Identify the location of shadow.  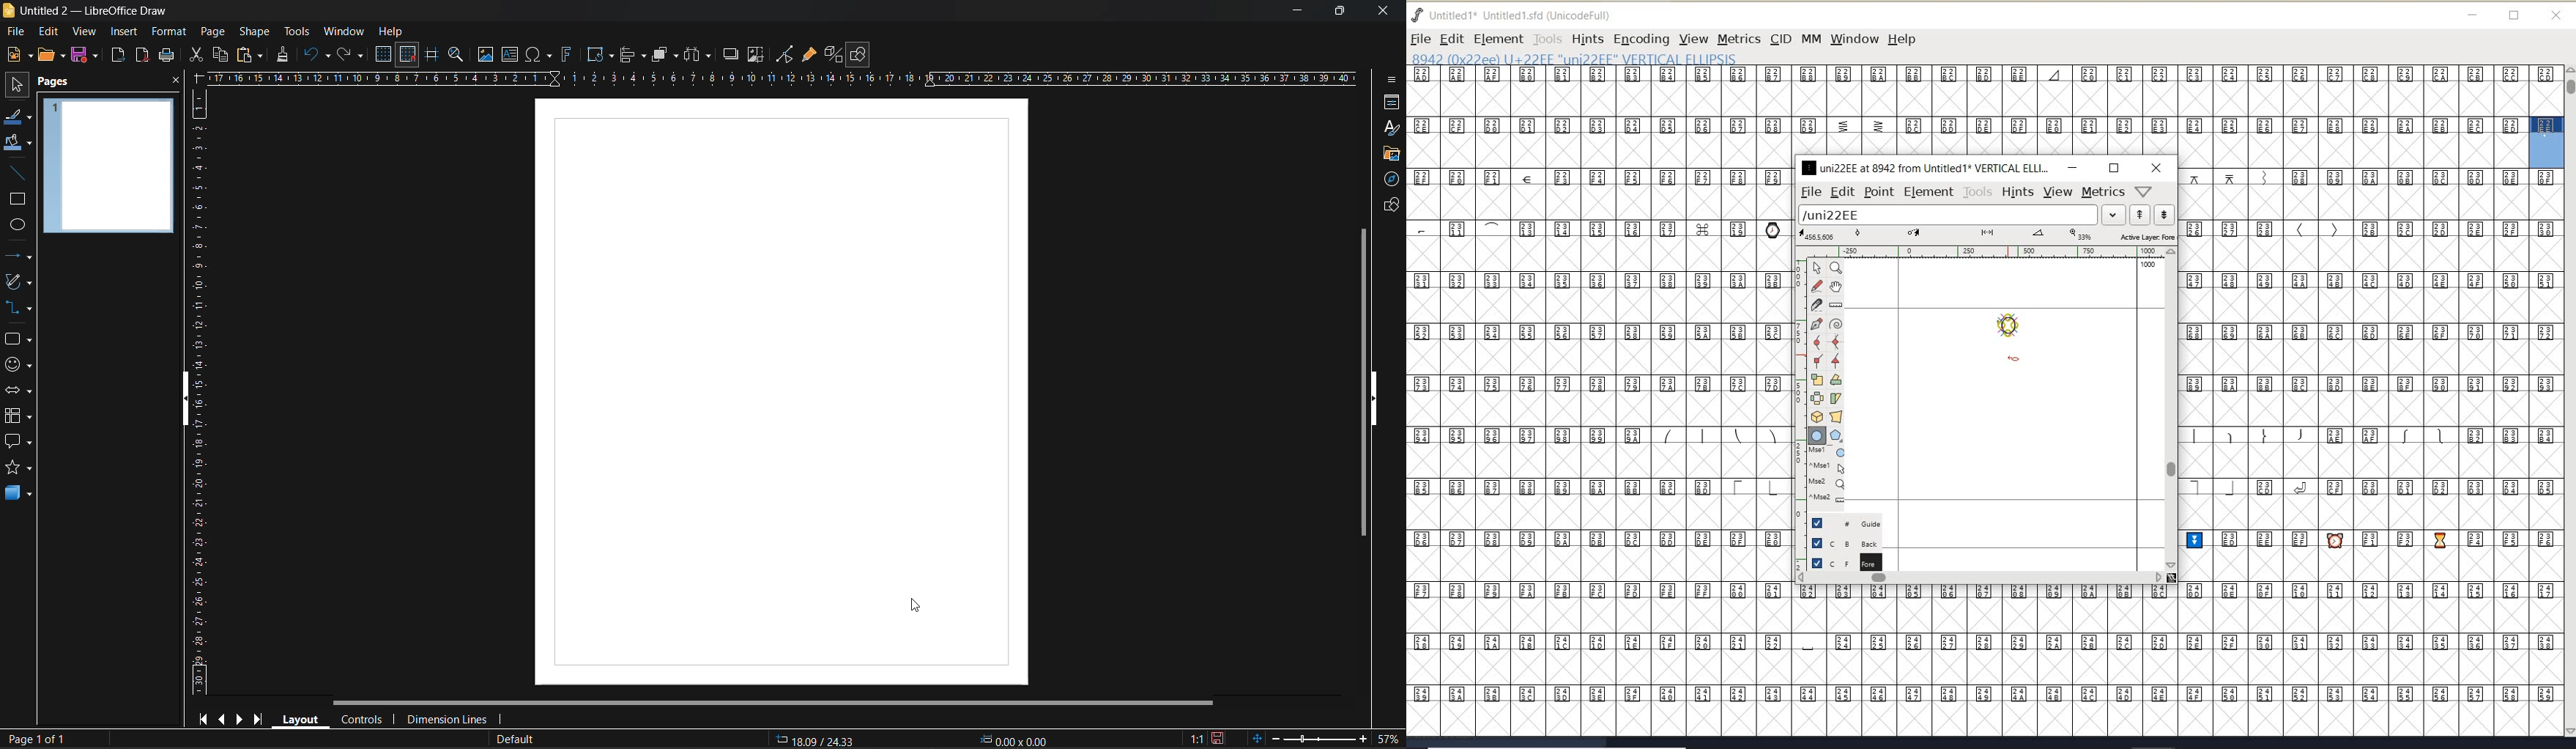
(733, 53).